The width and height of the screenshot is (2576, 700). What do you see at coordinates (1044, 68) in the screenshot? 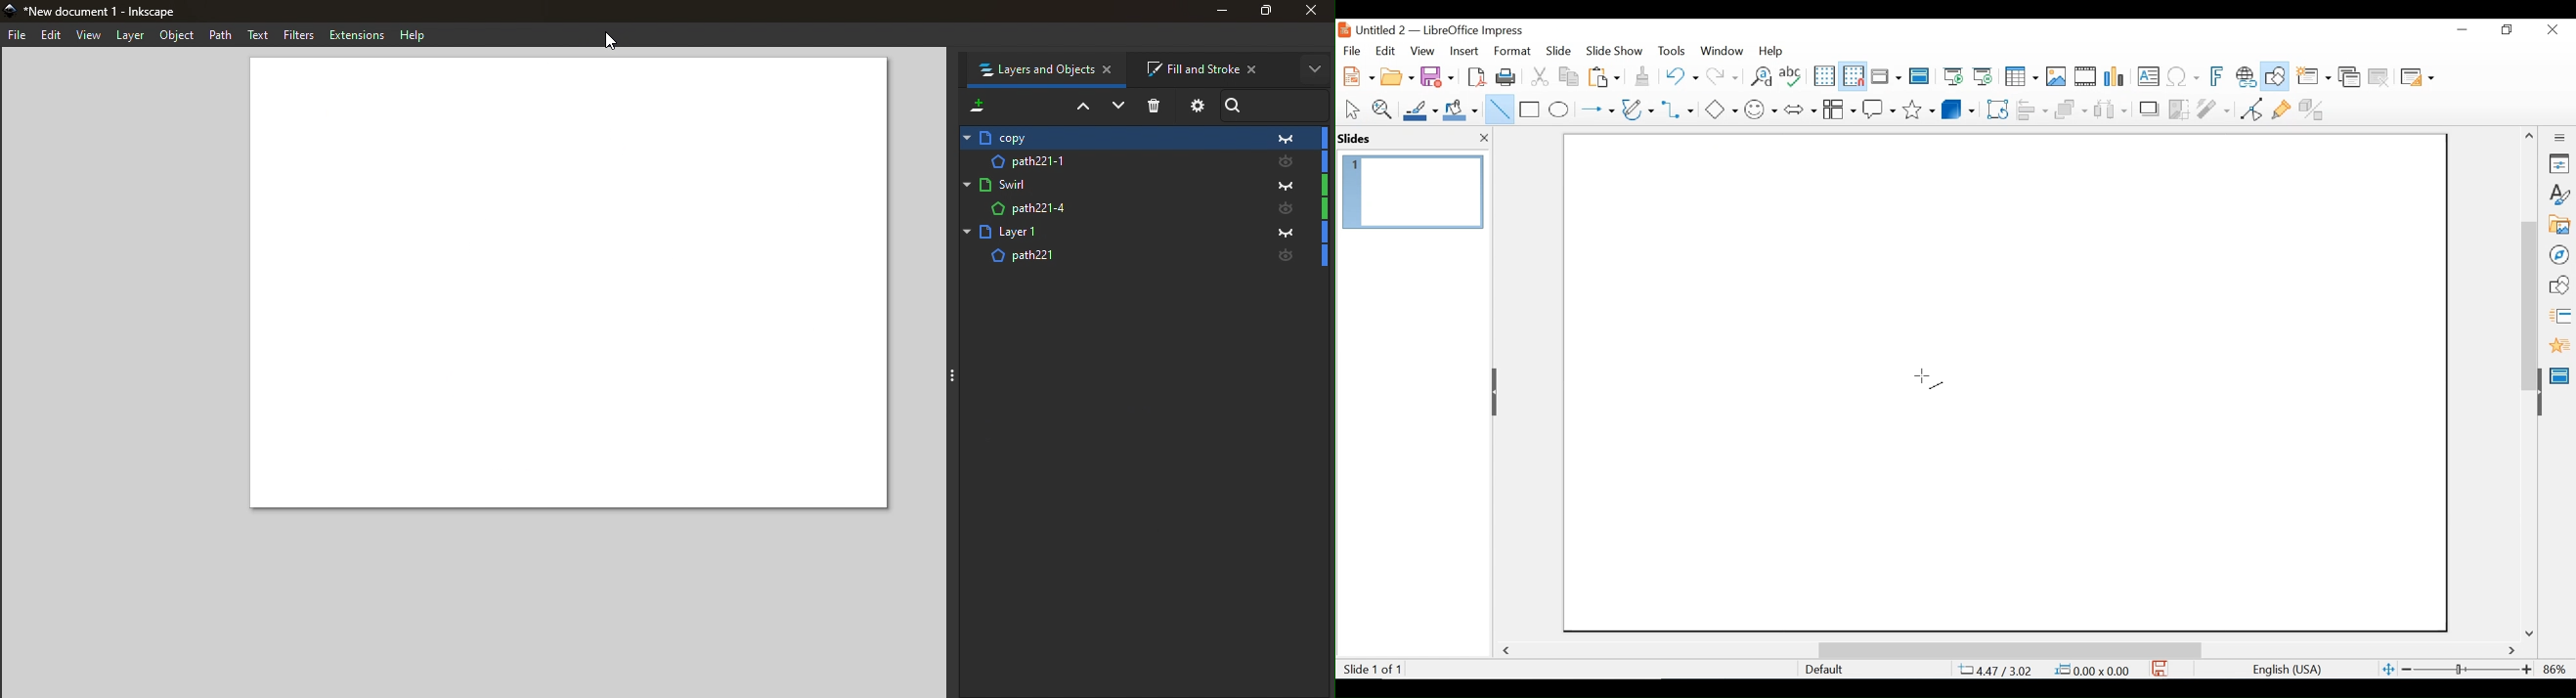
I see `Layers and objects` at bounding box center [1044, 68].